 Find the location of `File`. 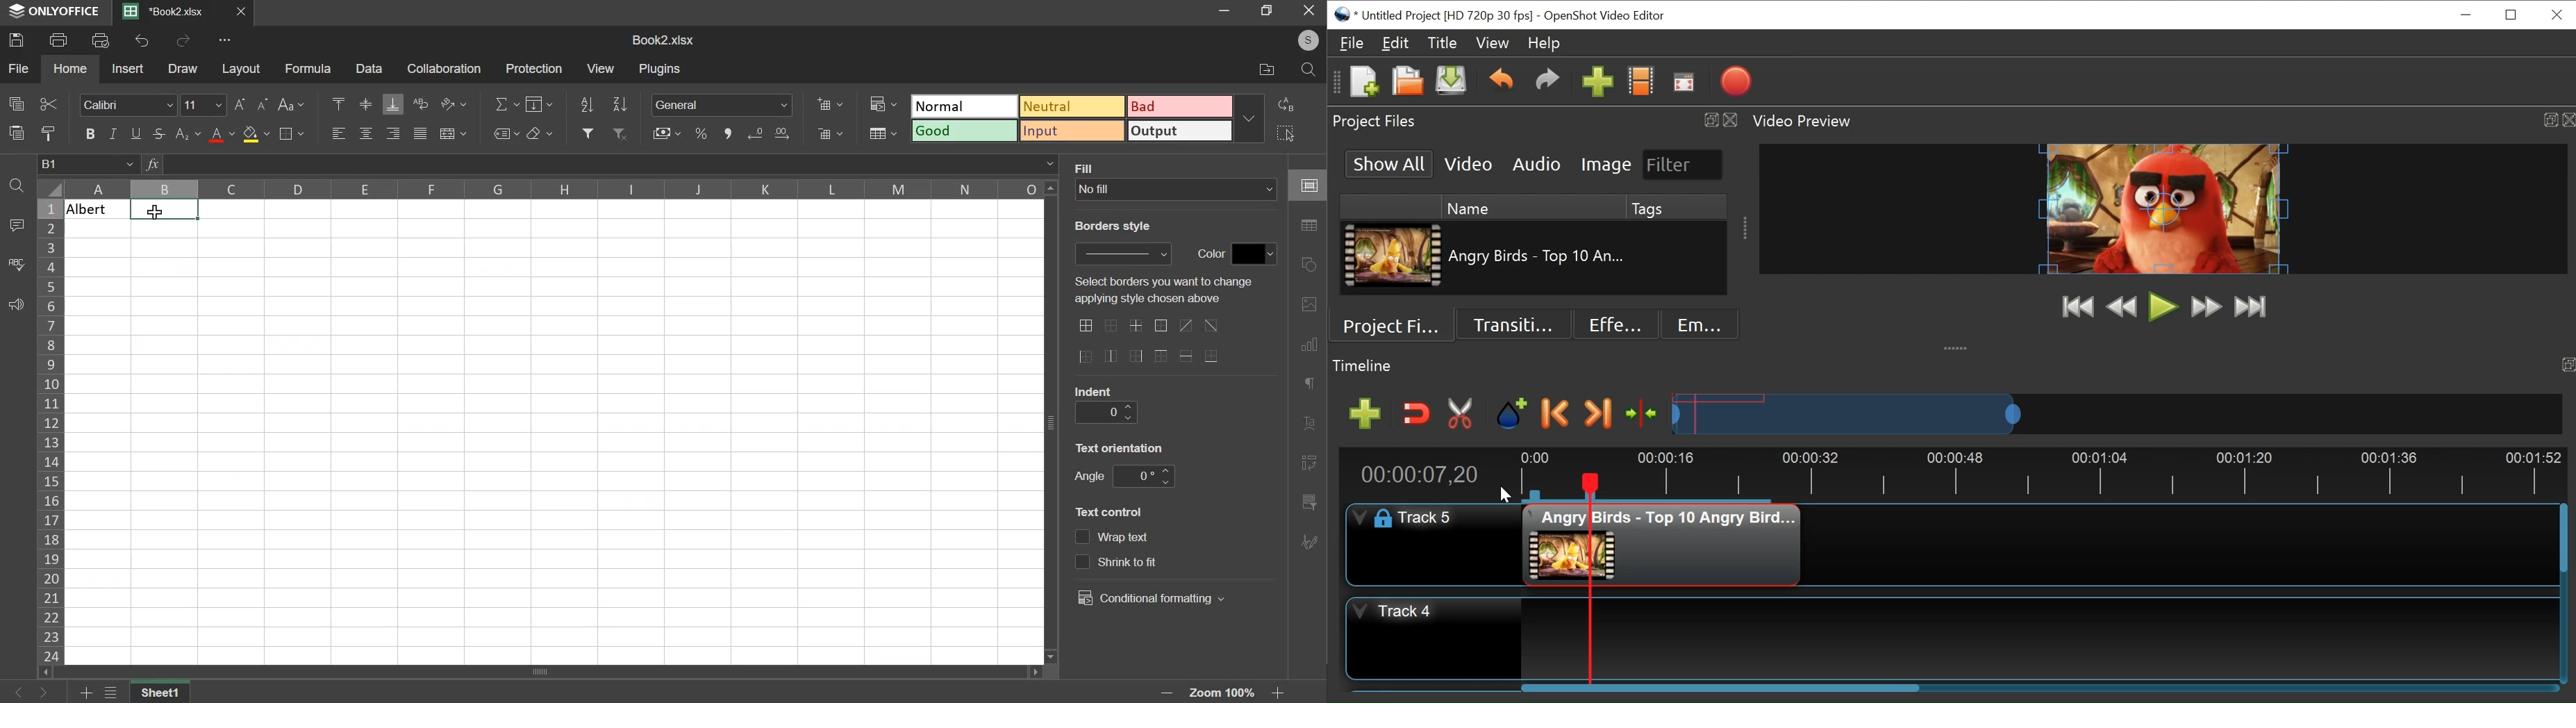

File is located at coordinates (1353, 43).